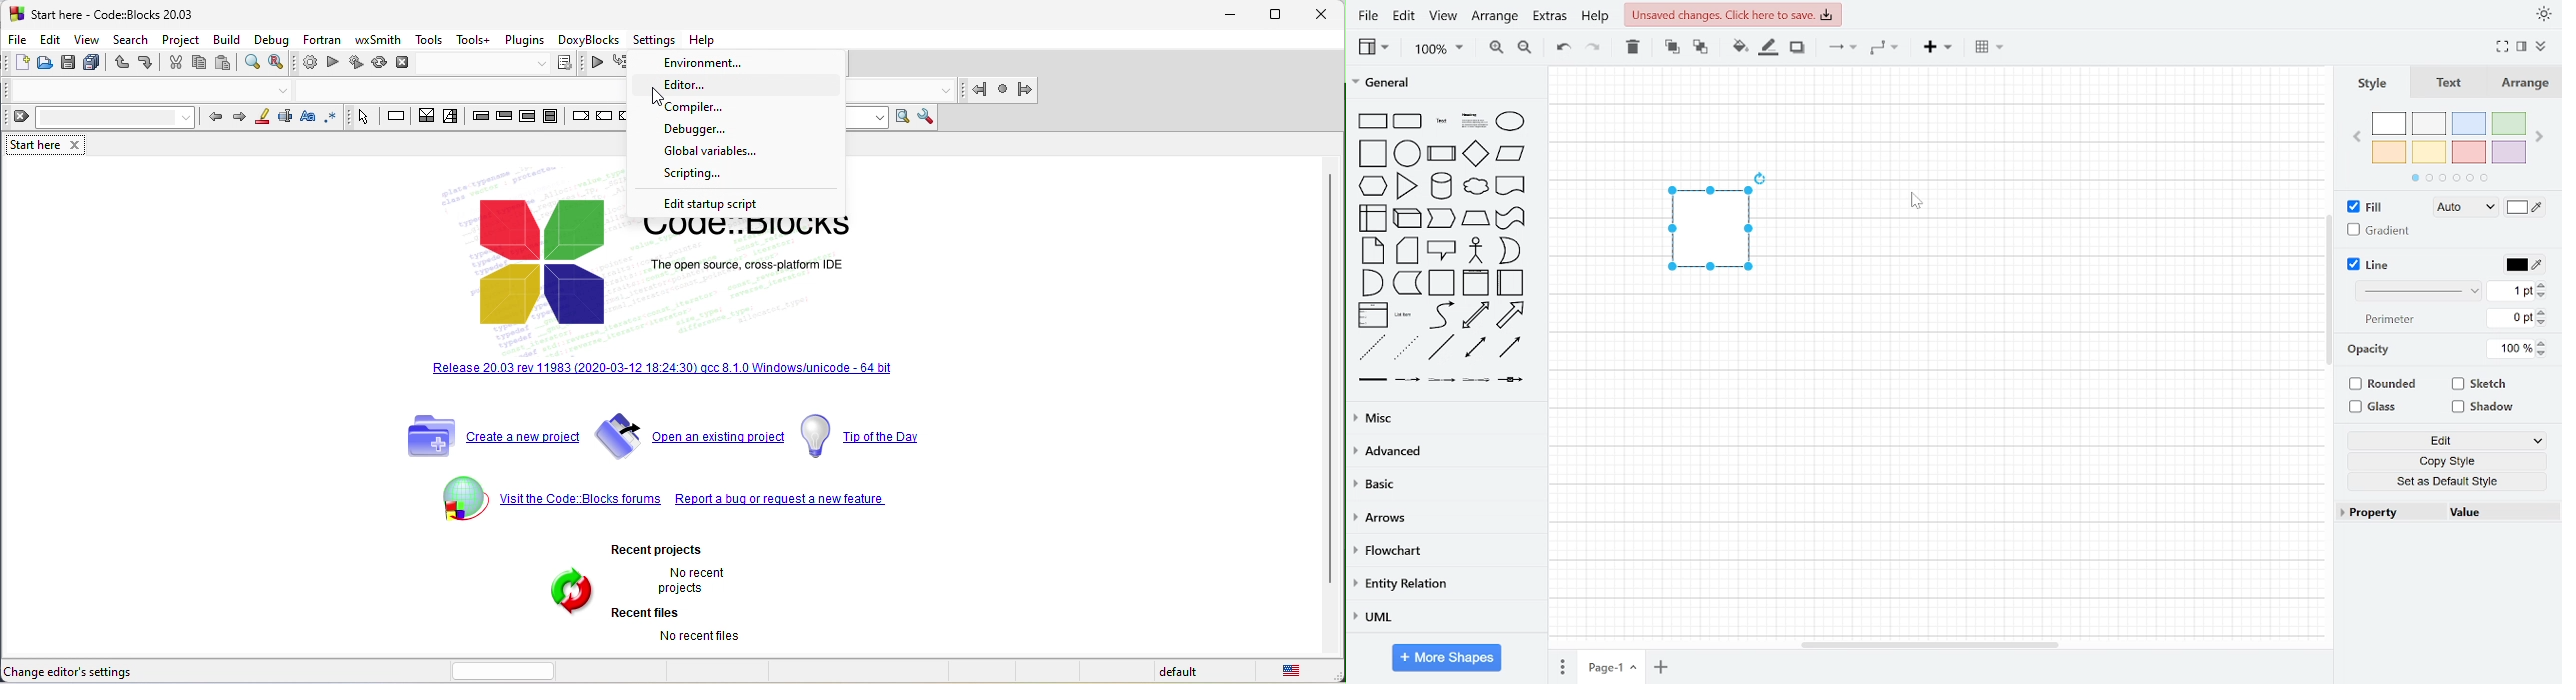 The image size is (2576, 700). I want to click on line, so click(2374, 263).